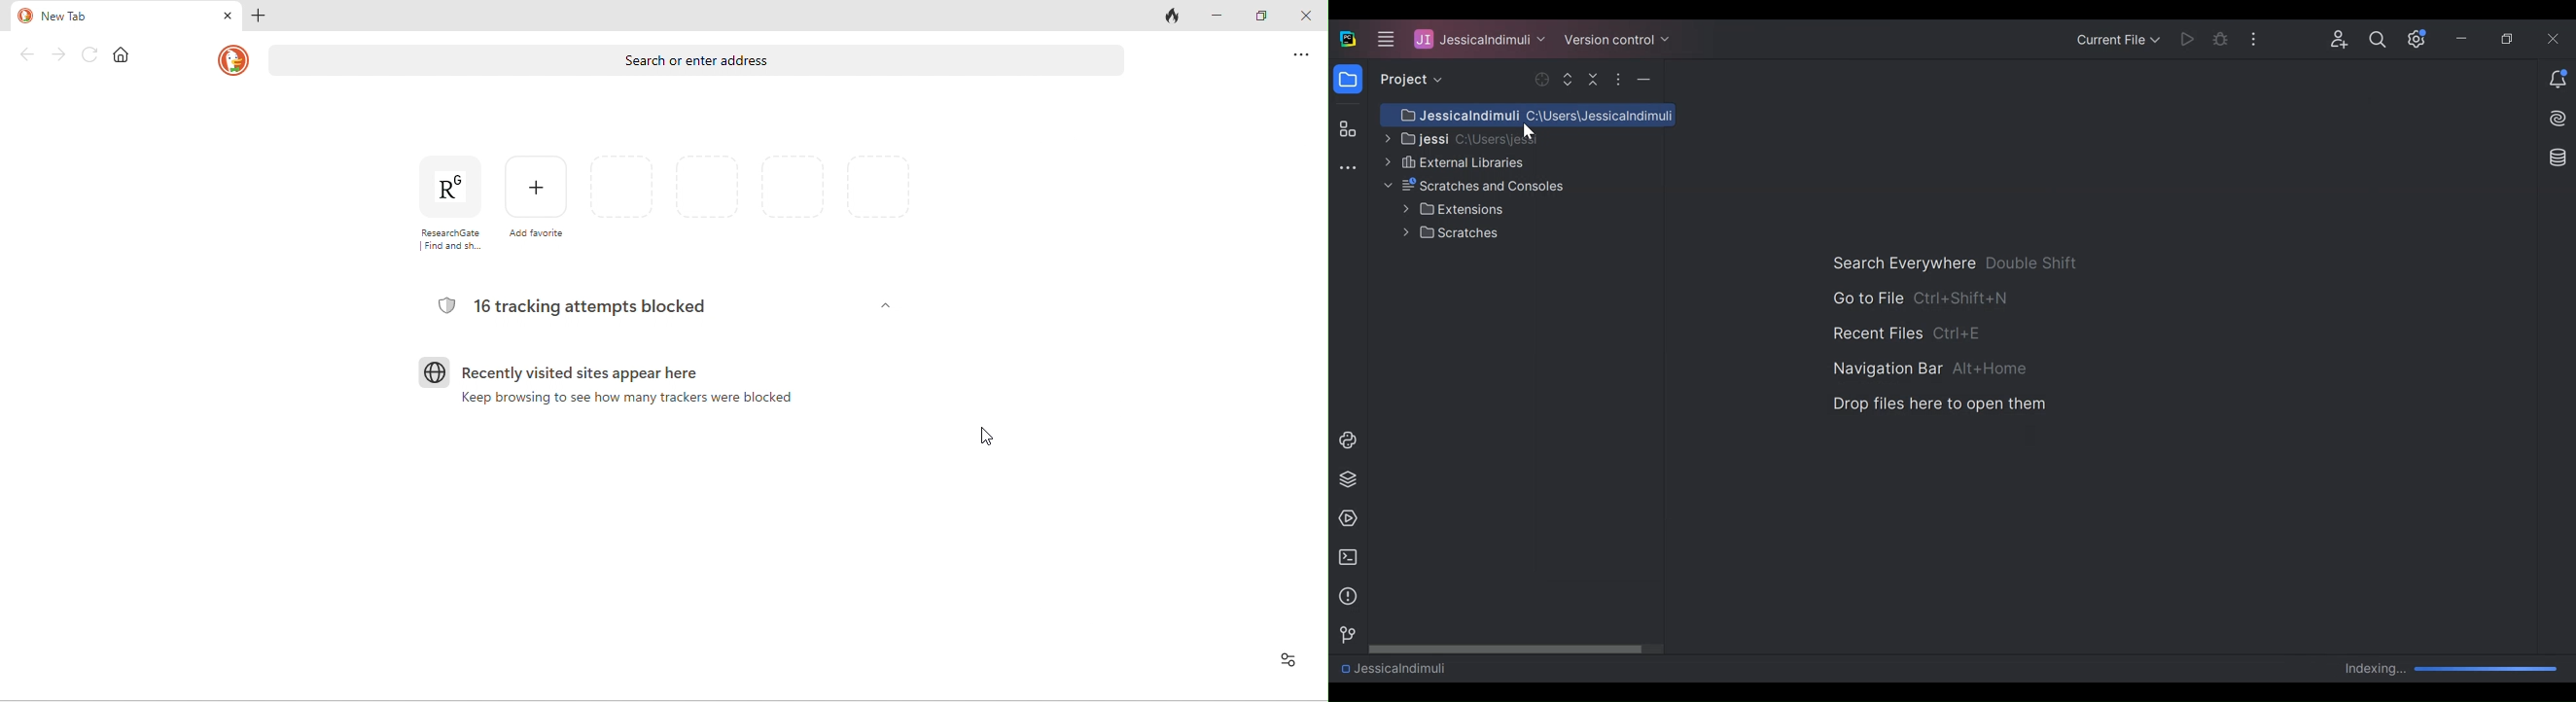 Image resolution: width=2576 pixels, height=728 pixels. I want to click on Version Control, so click(1617, 38).